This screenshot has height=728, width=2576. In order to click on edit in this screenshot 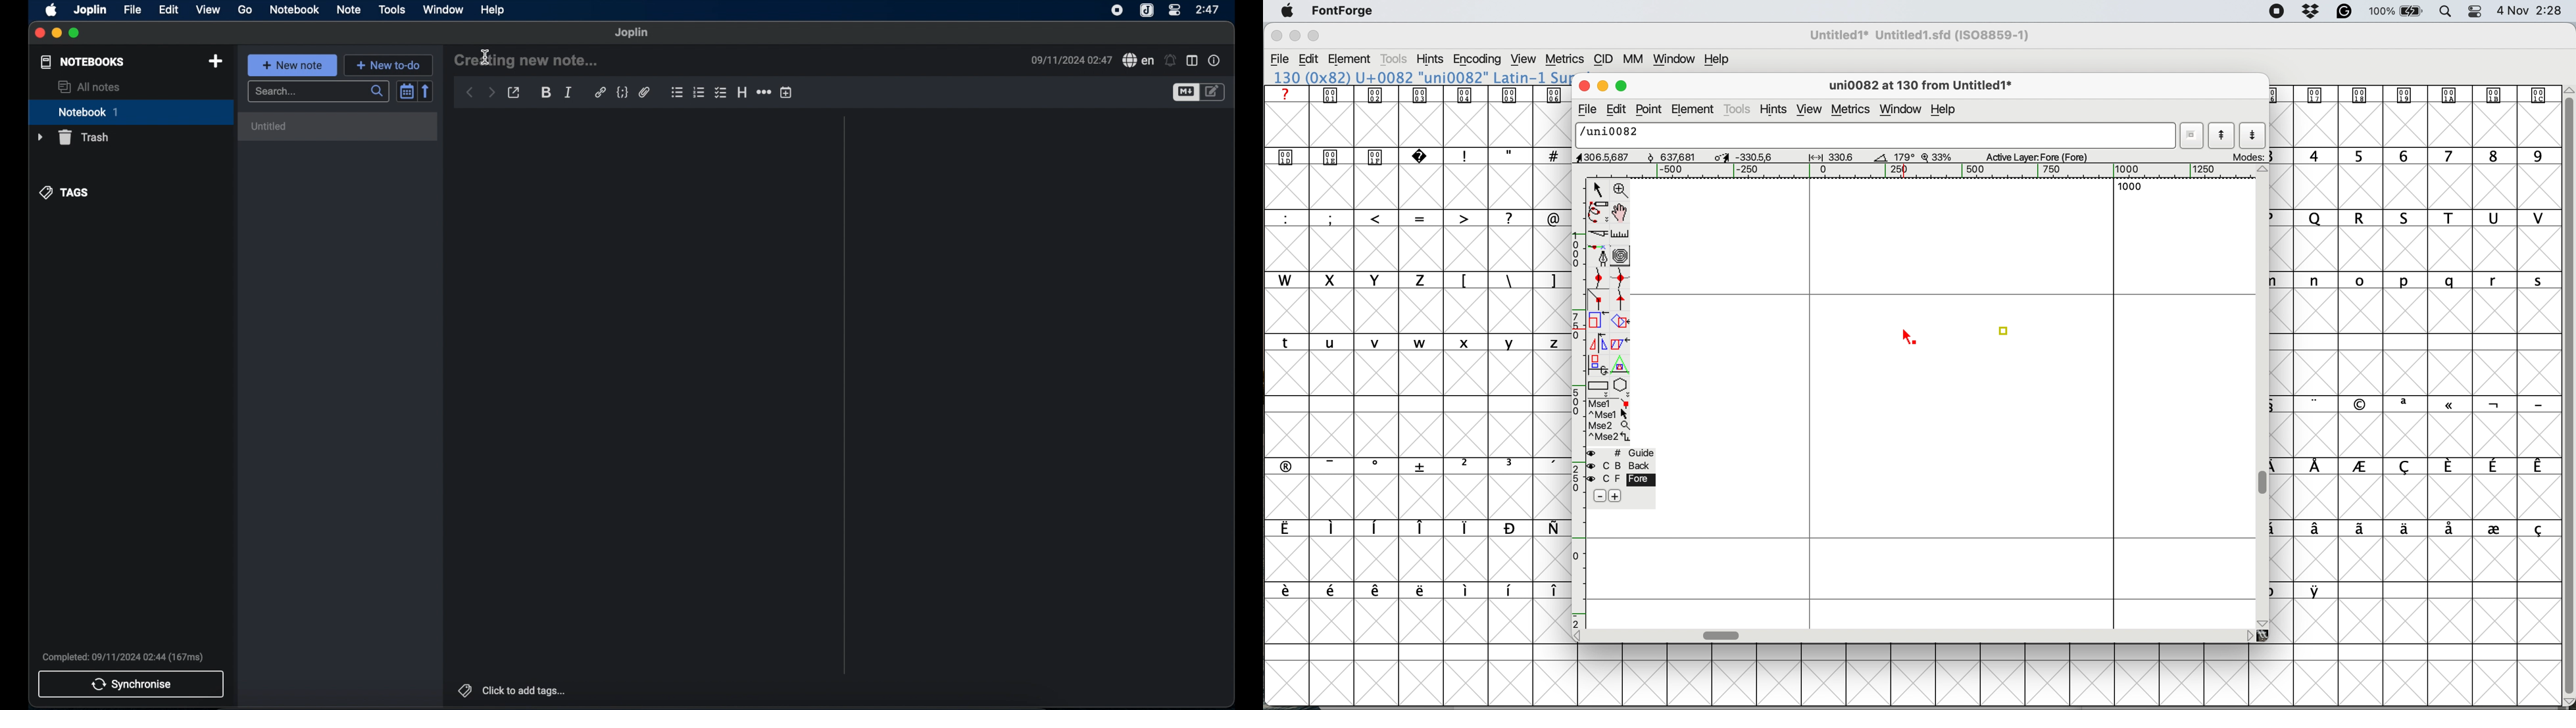, I will do `click(1614, 110)`.